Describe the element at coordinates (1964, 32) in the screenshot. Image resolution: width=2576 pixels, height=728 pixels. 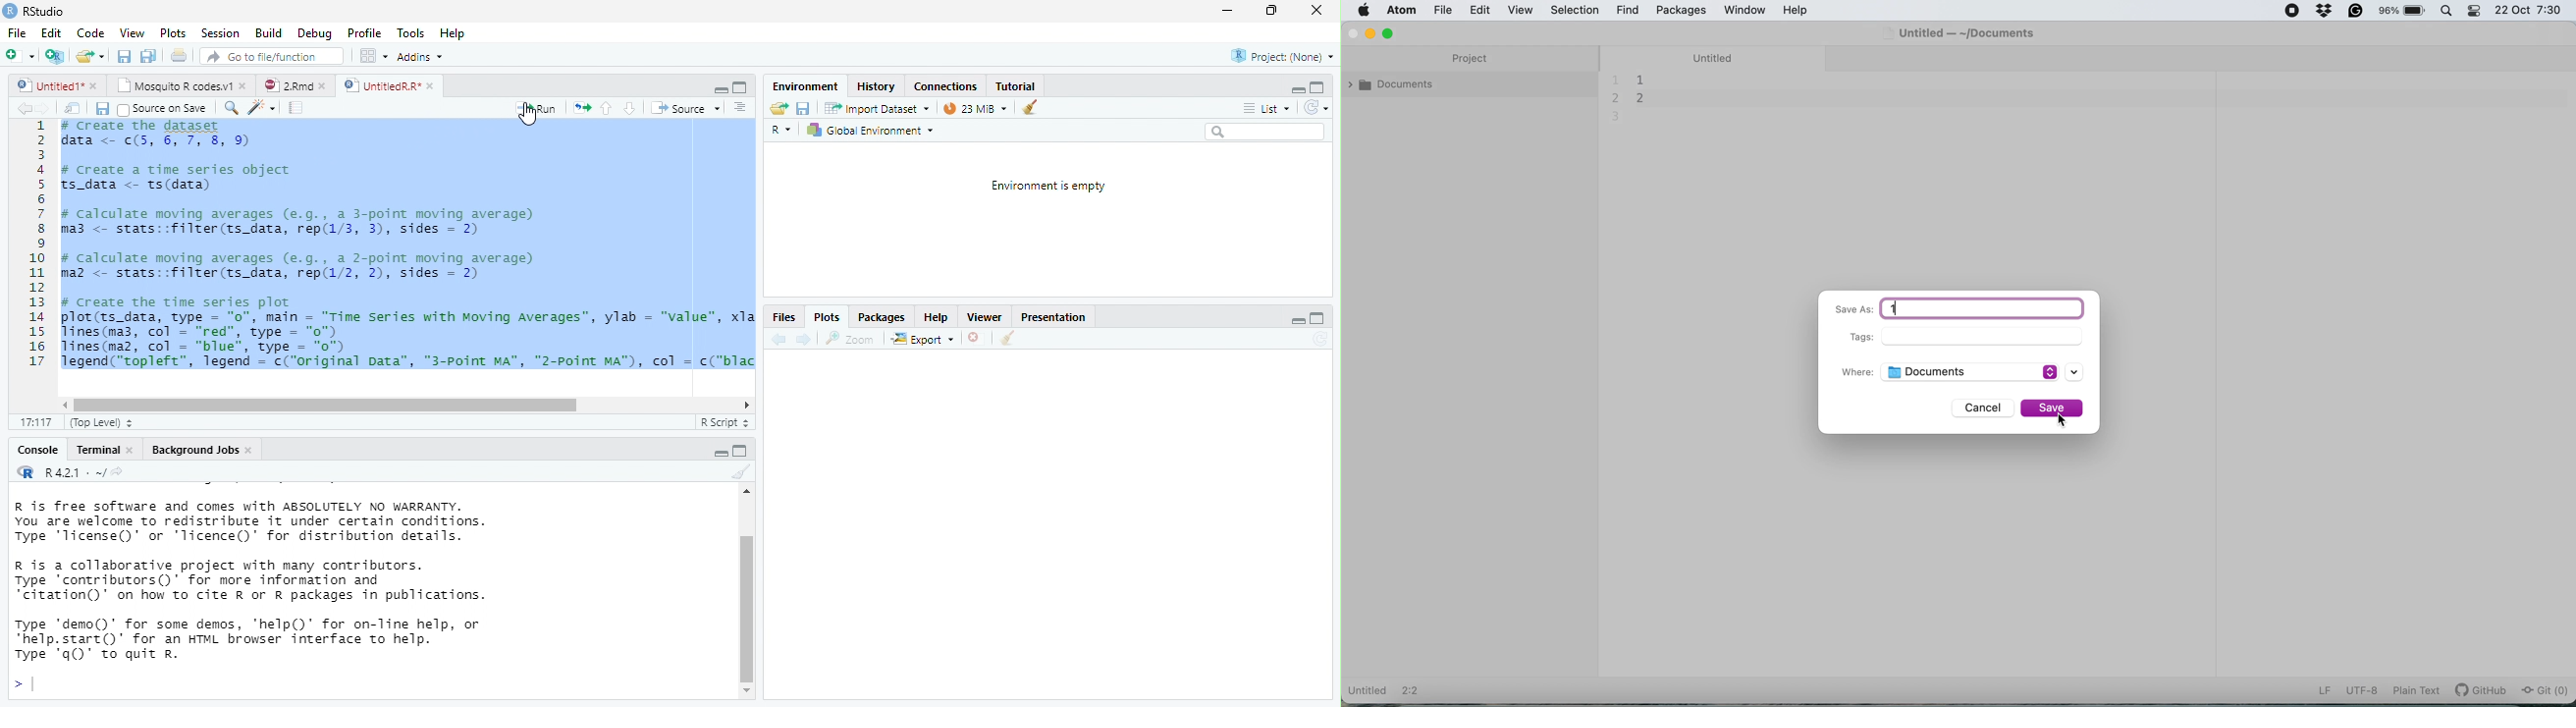
I see `Untitled — ~/Documents` at that location.